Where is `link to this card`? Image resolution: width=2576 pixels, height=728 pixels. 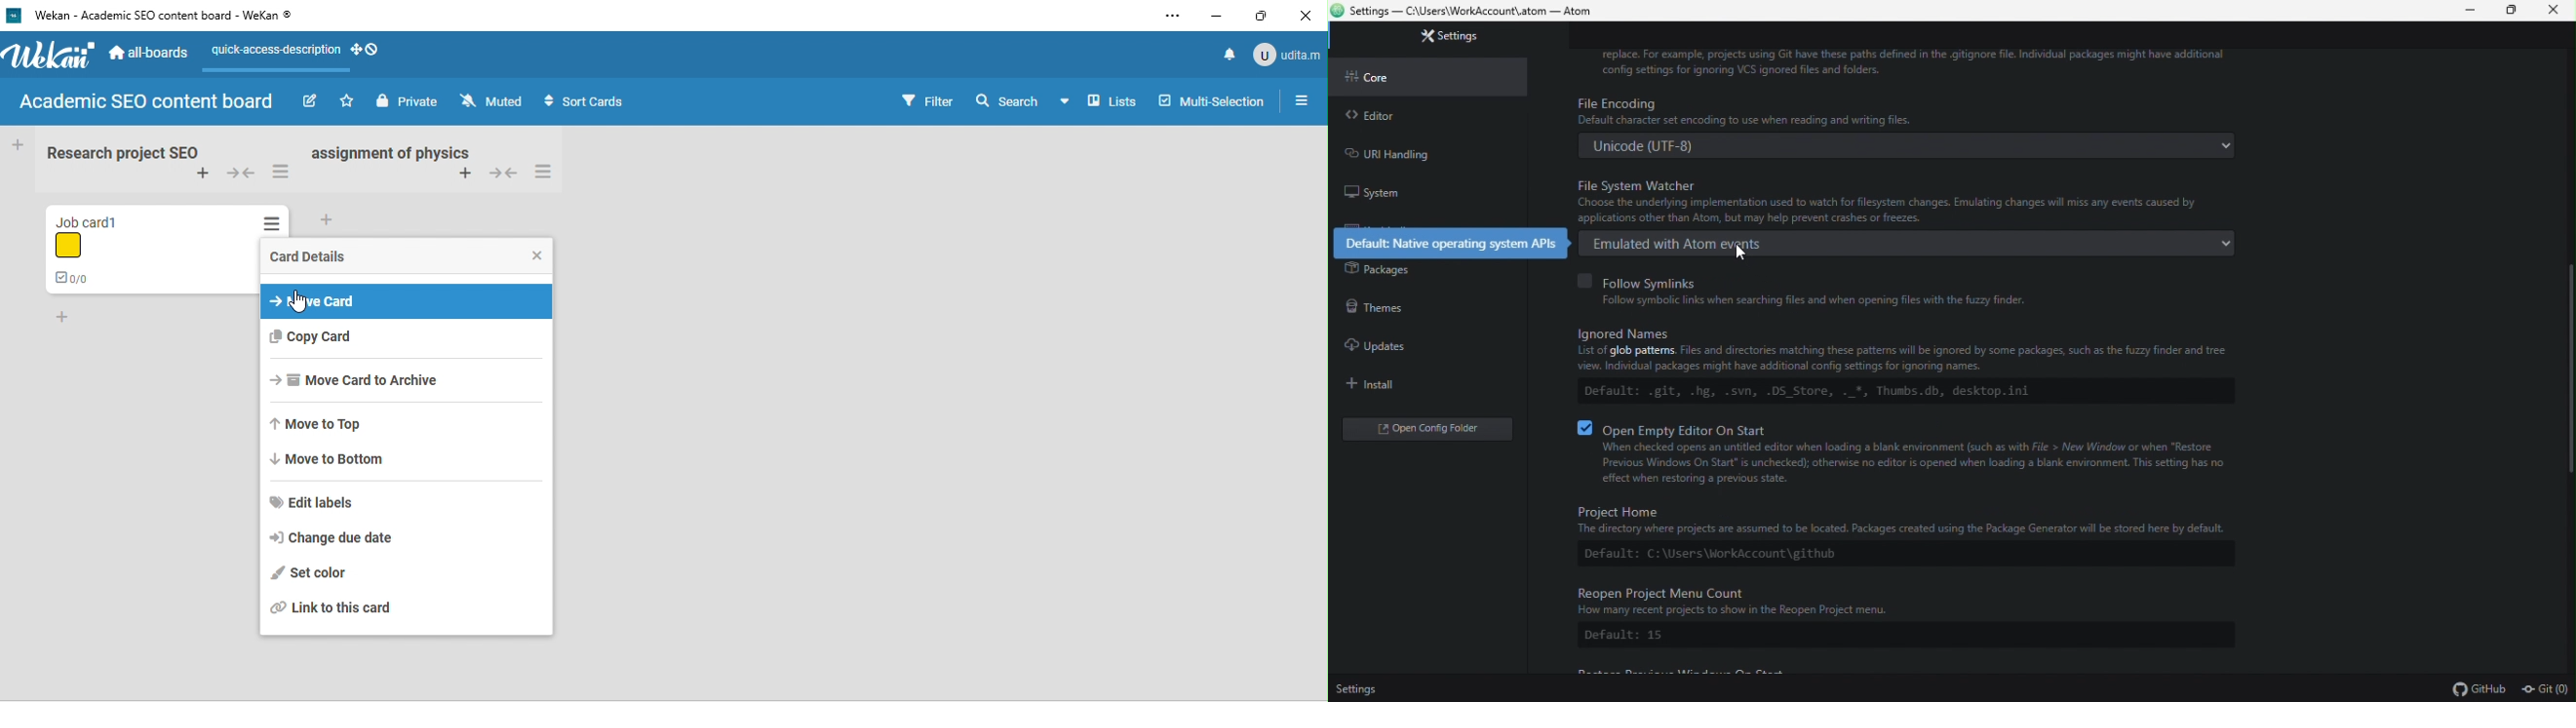
link to this card is located at coordinates (401, 611).